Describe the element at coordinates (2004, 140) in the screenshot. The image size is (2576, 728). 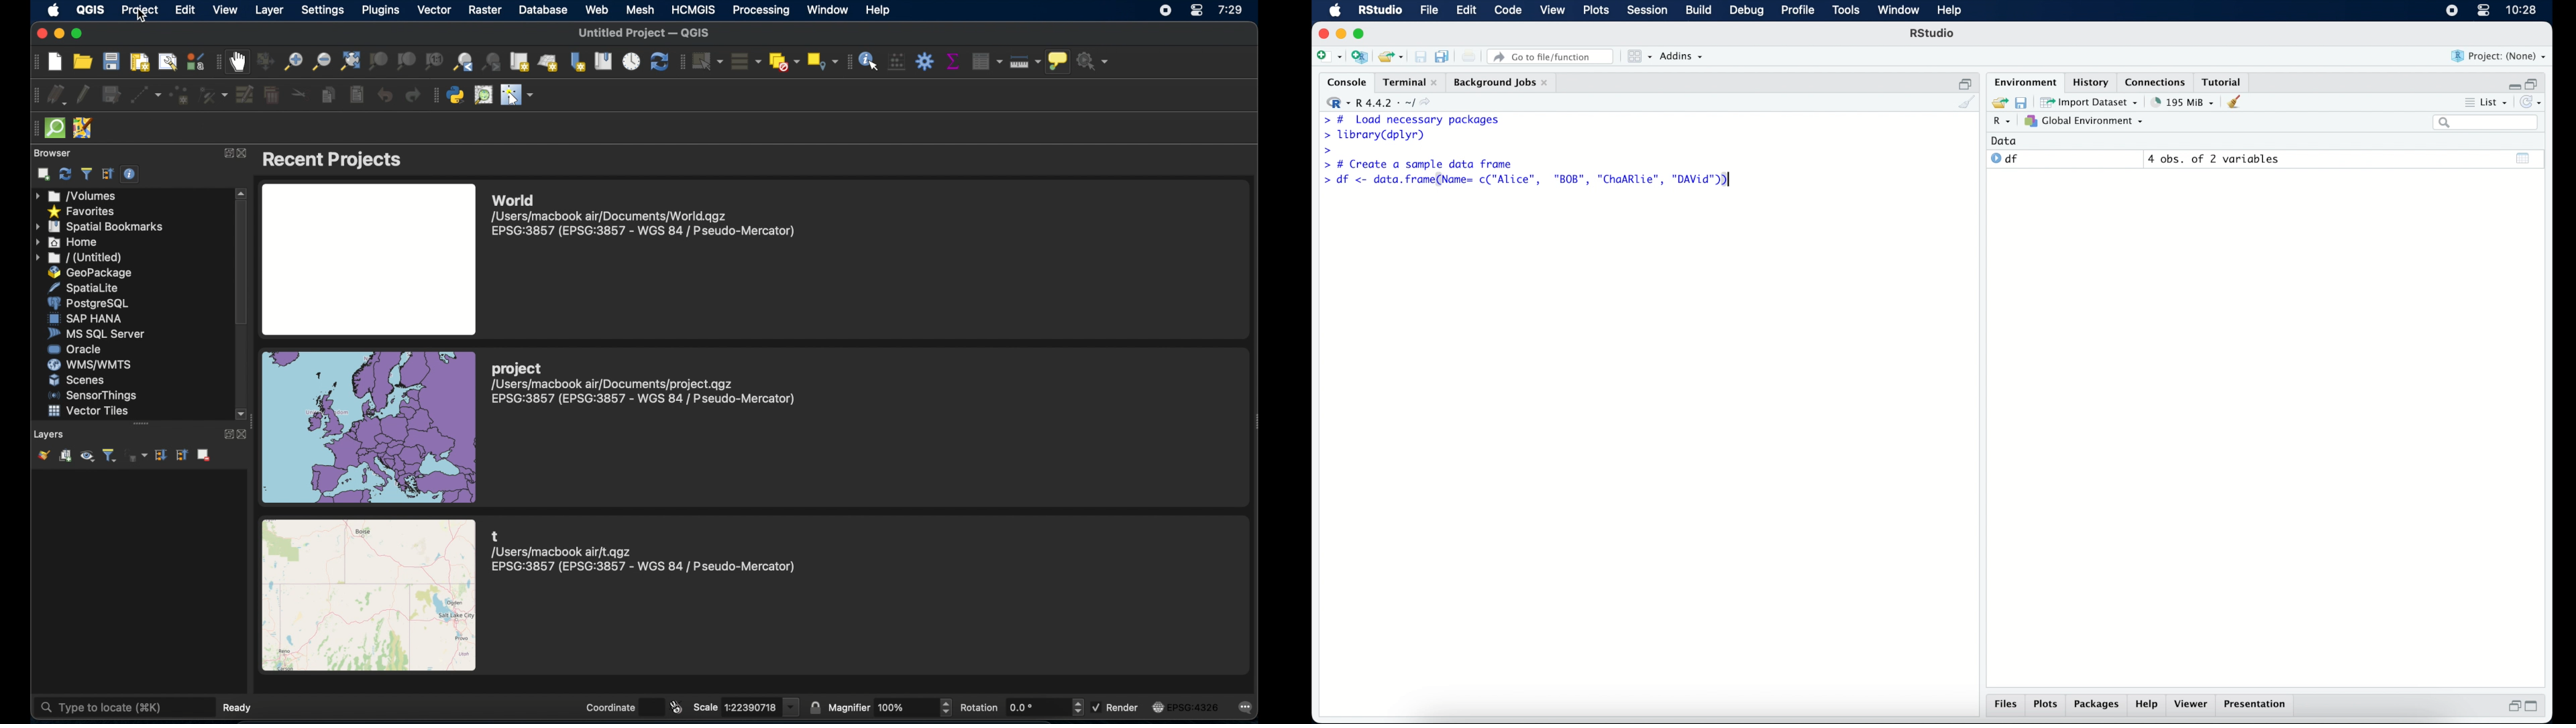
I see `date` at that location.